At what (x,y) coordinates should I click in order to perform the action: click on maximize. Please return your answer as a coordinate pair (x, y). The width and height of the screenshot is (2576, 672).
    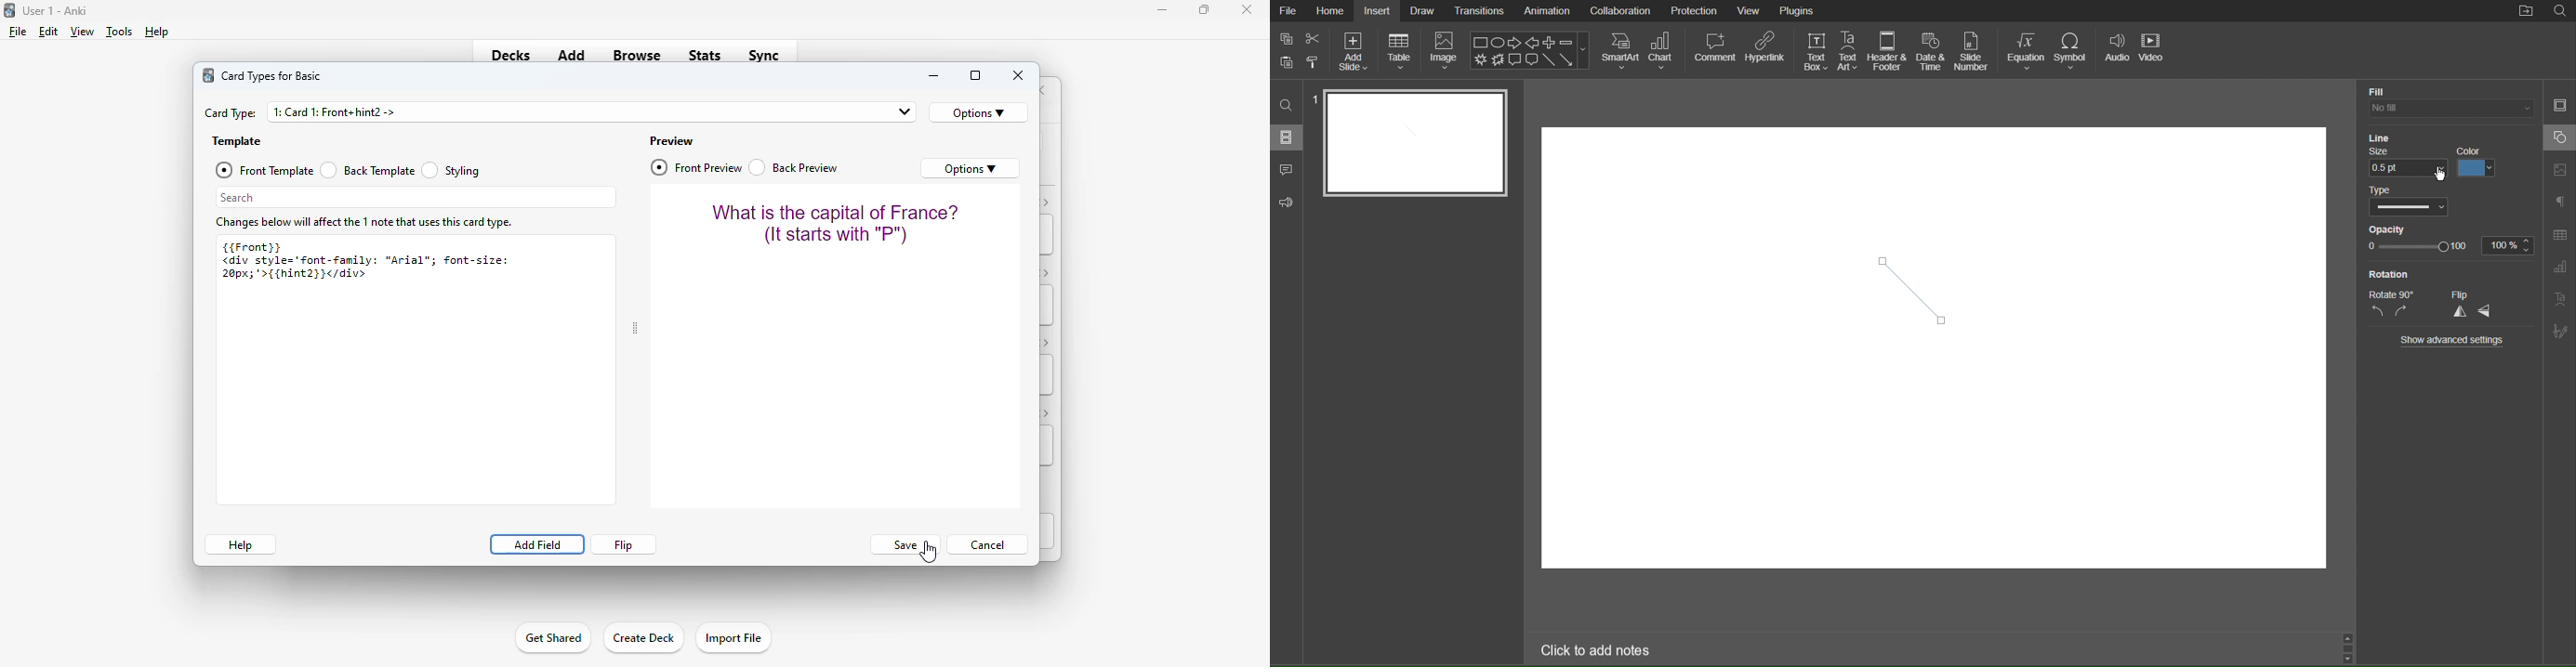
    Looking at the image, I should click on (976, 76).